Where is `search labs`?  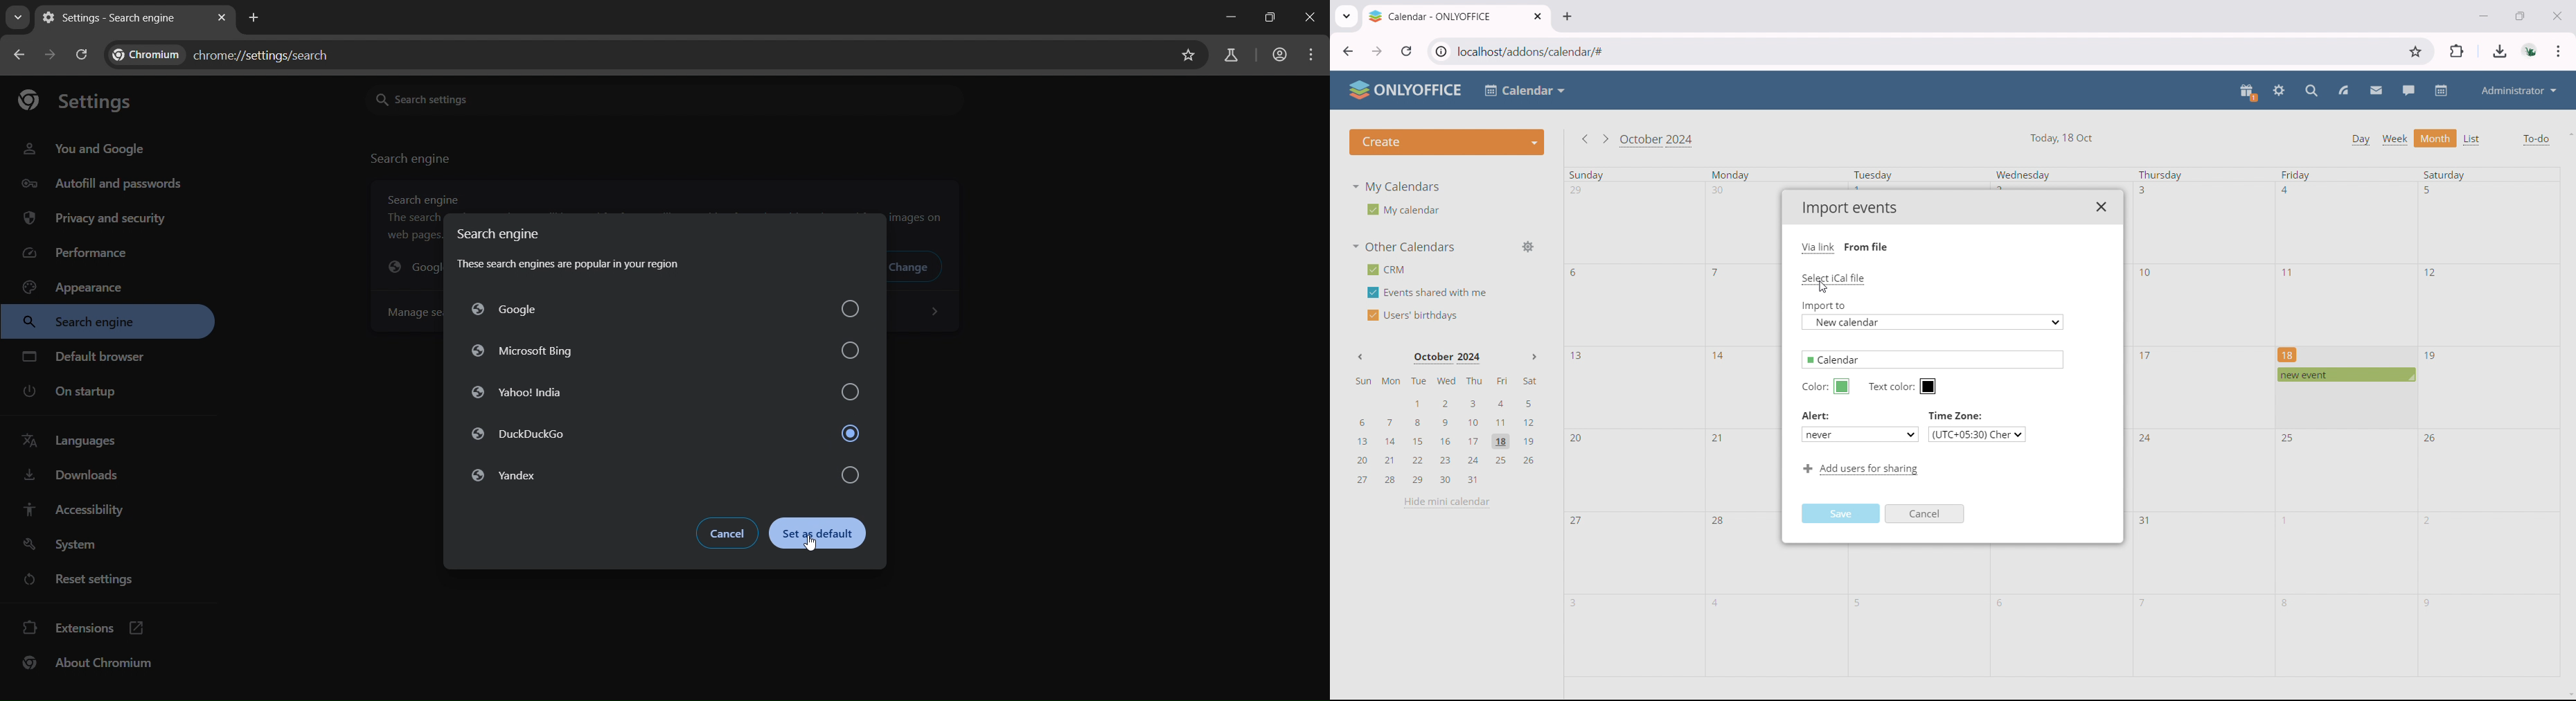
search labs is located at coordinates (1234, 55).